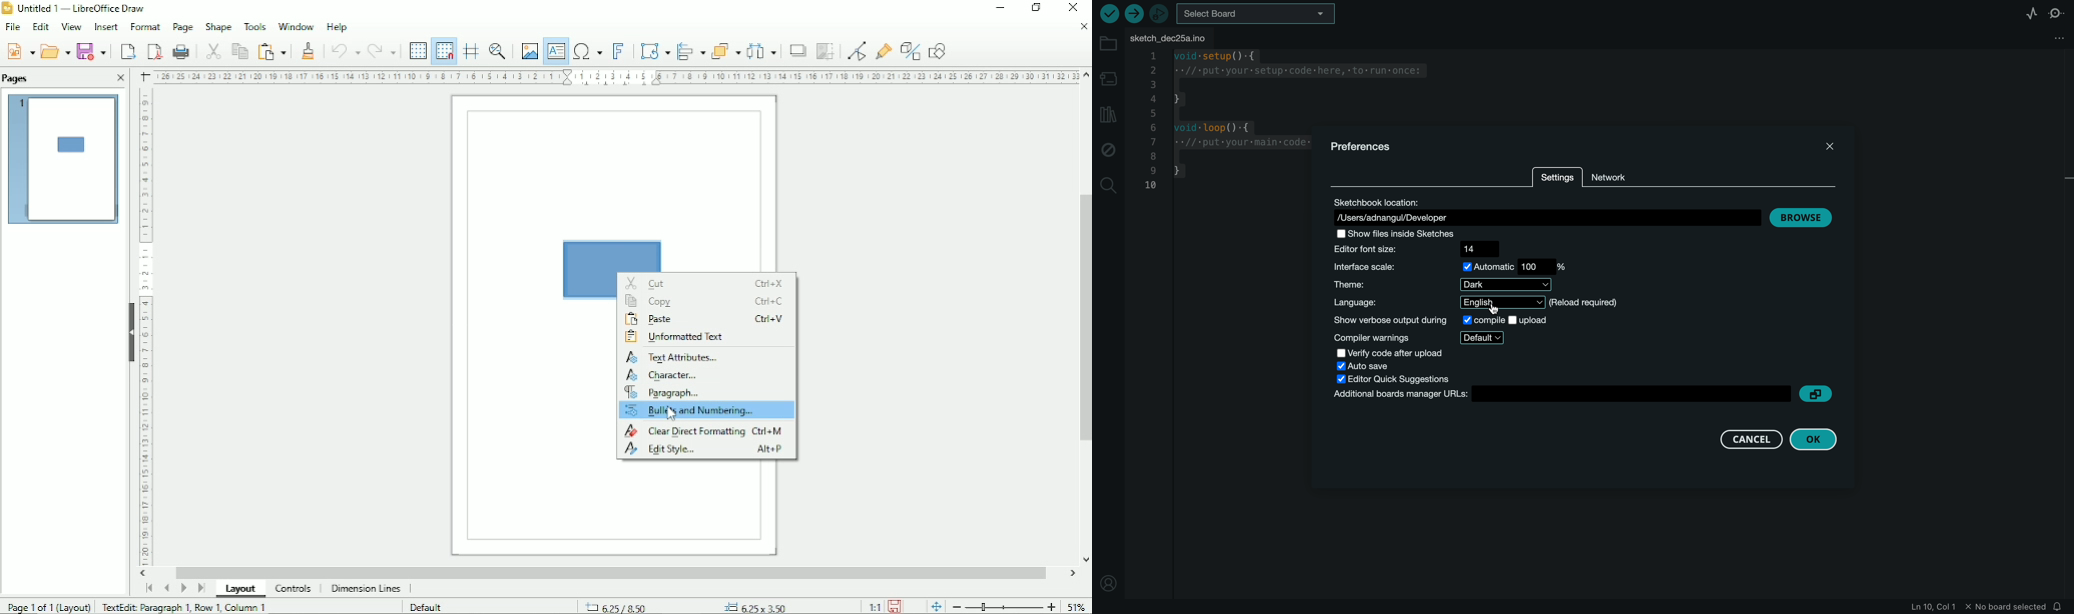 The width and height of the screenshot is (2100, 616). I want to click on Close, so click(121, 78).